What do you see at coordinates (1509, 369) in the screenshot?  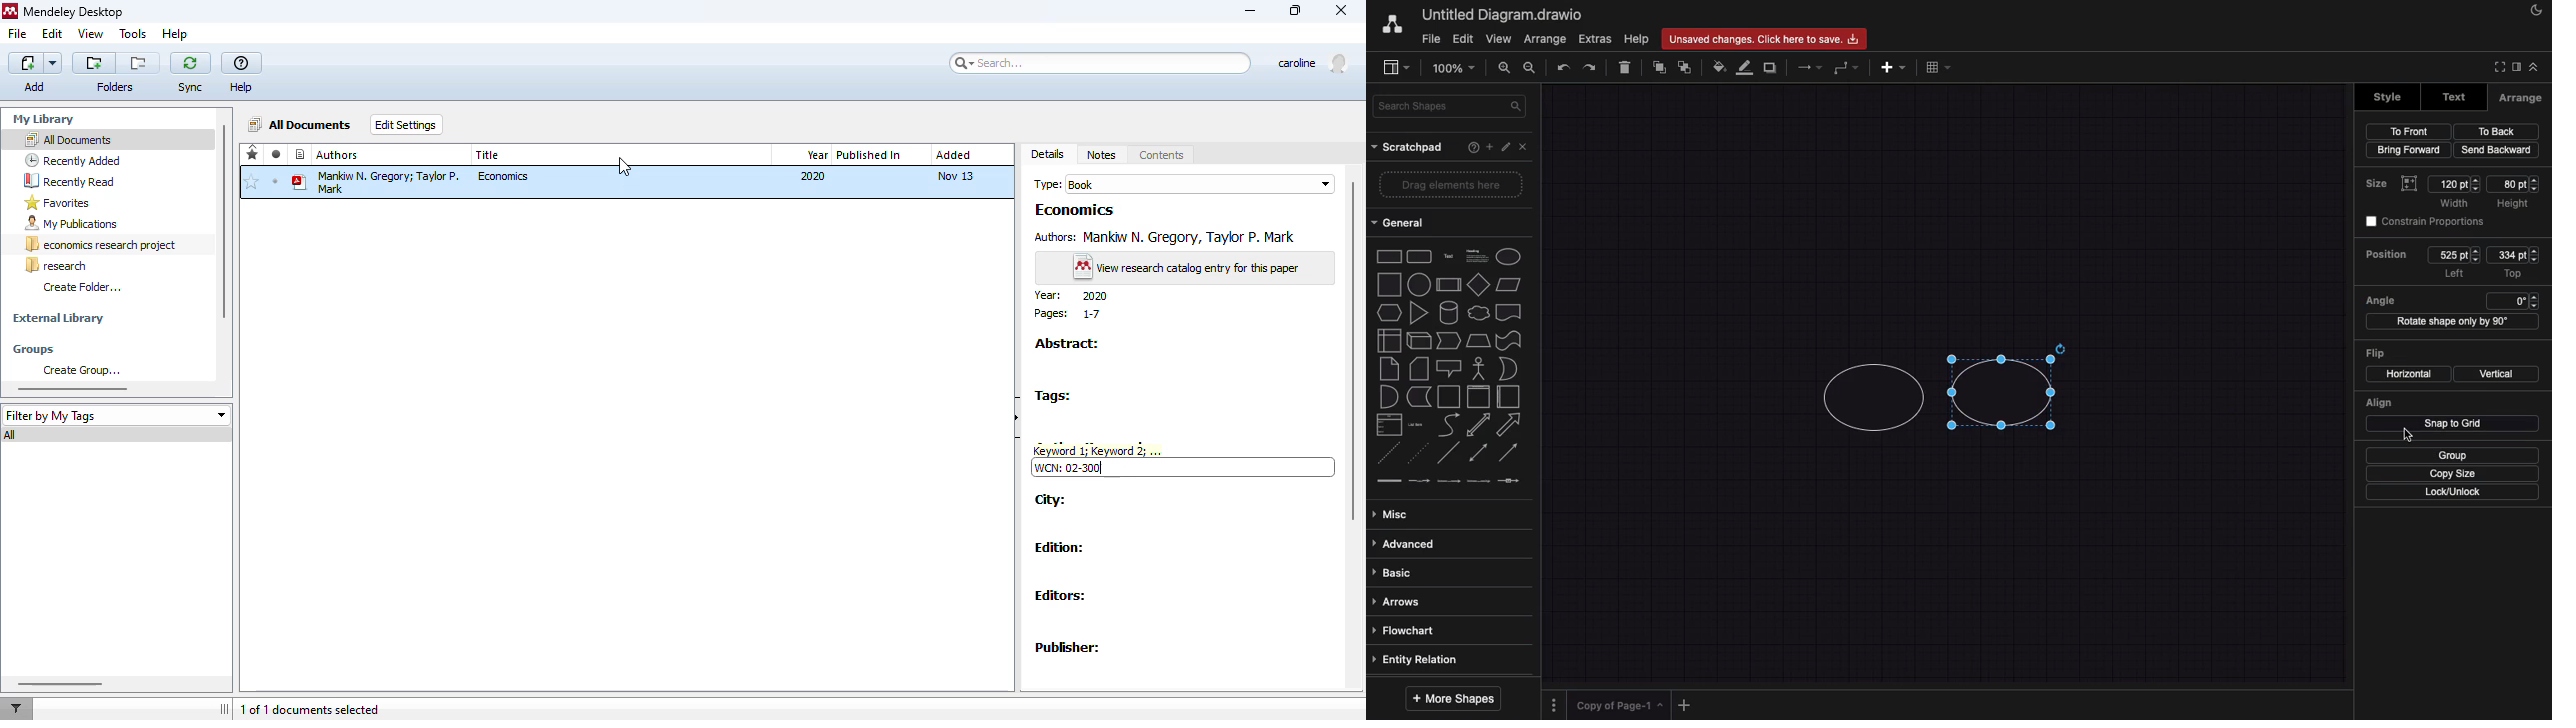 I see `or` at bounding box center [1509, 369].